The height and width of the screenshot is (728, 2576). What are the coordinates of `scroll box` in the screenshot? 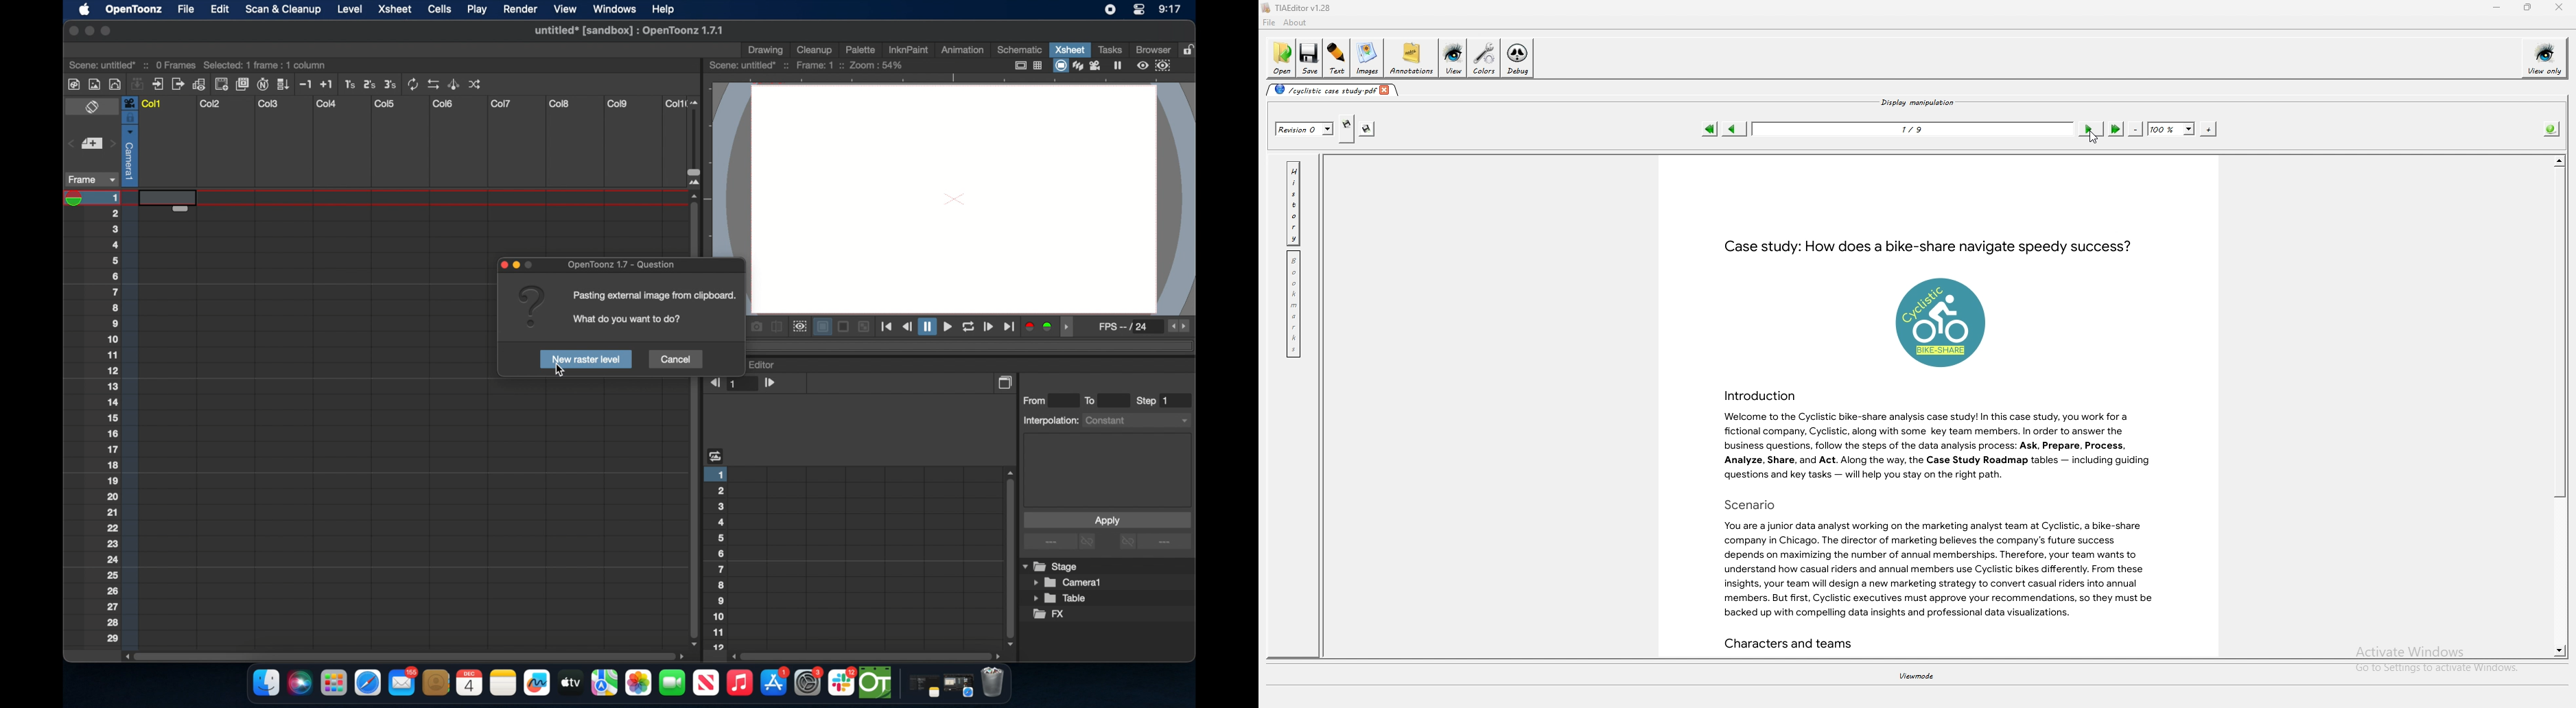 It's located at (403, 655).